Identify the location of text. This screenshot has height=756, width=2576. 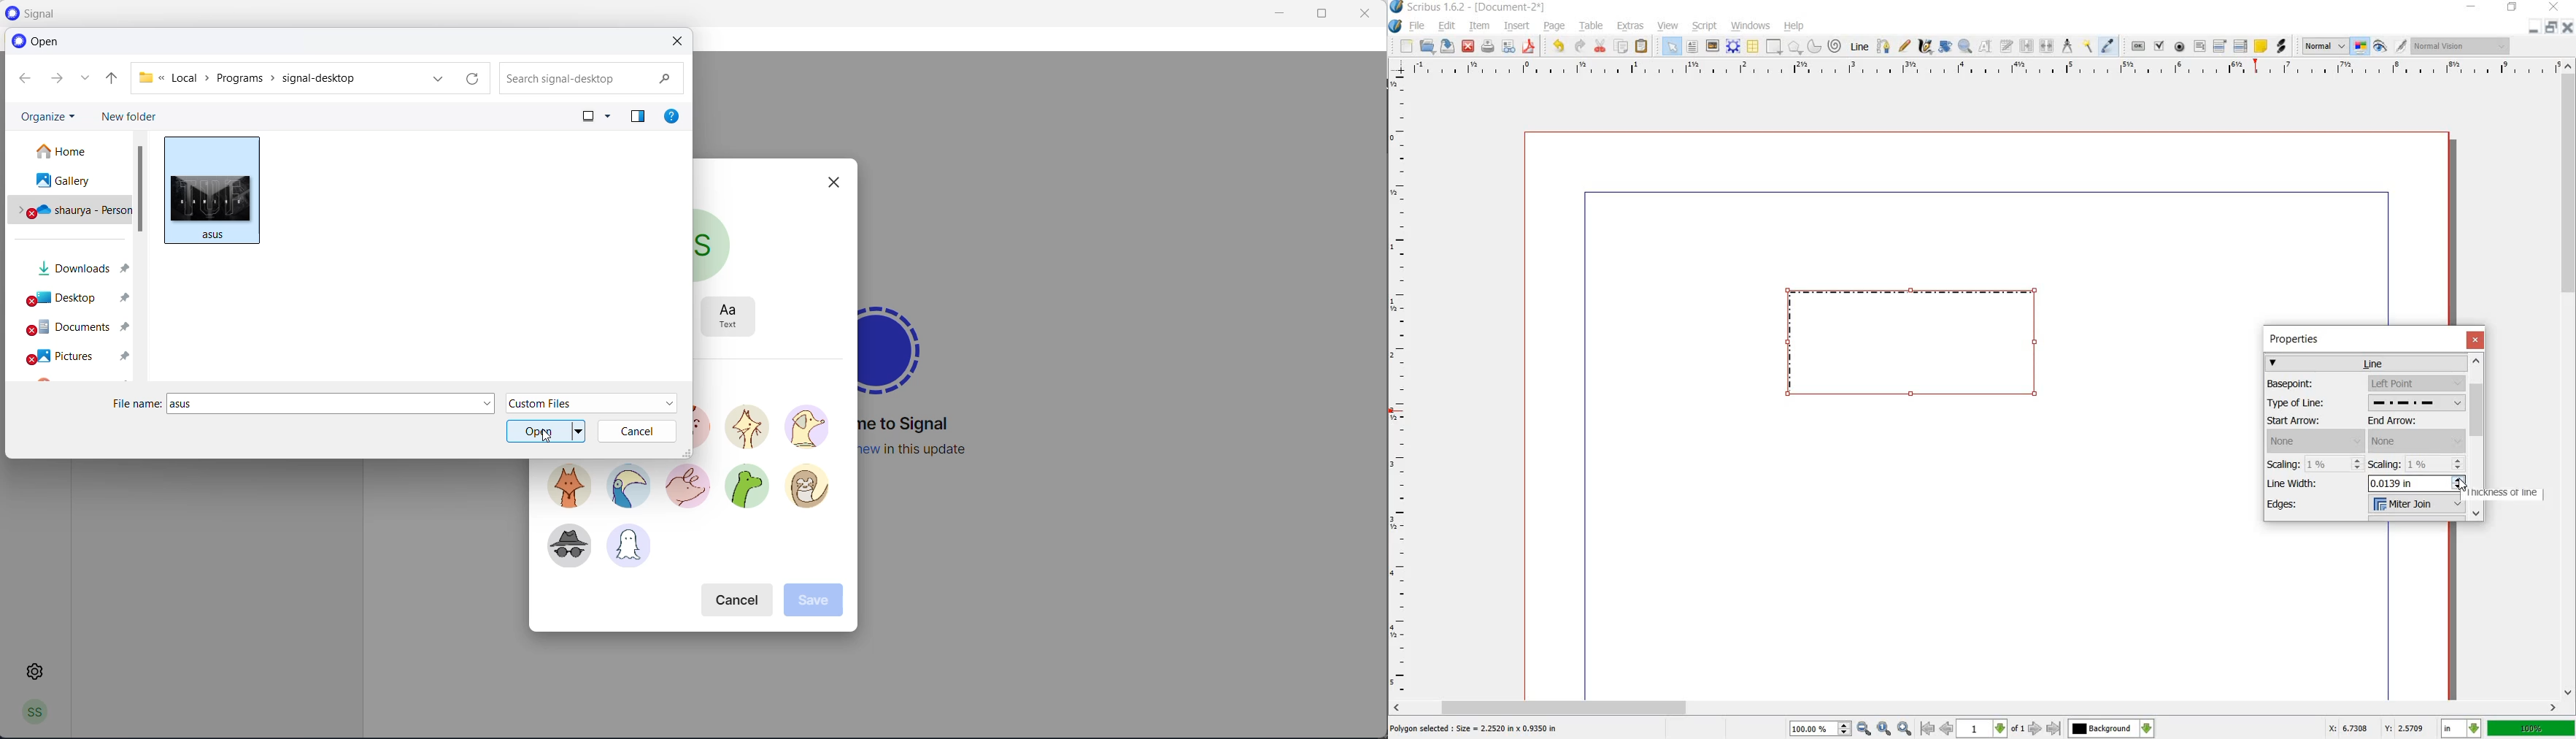
(733, 314).